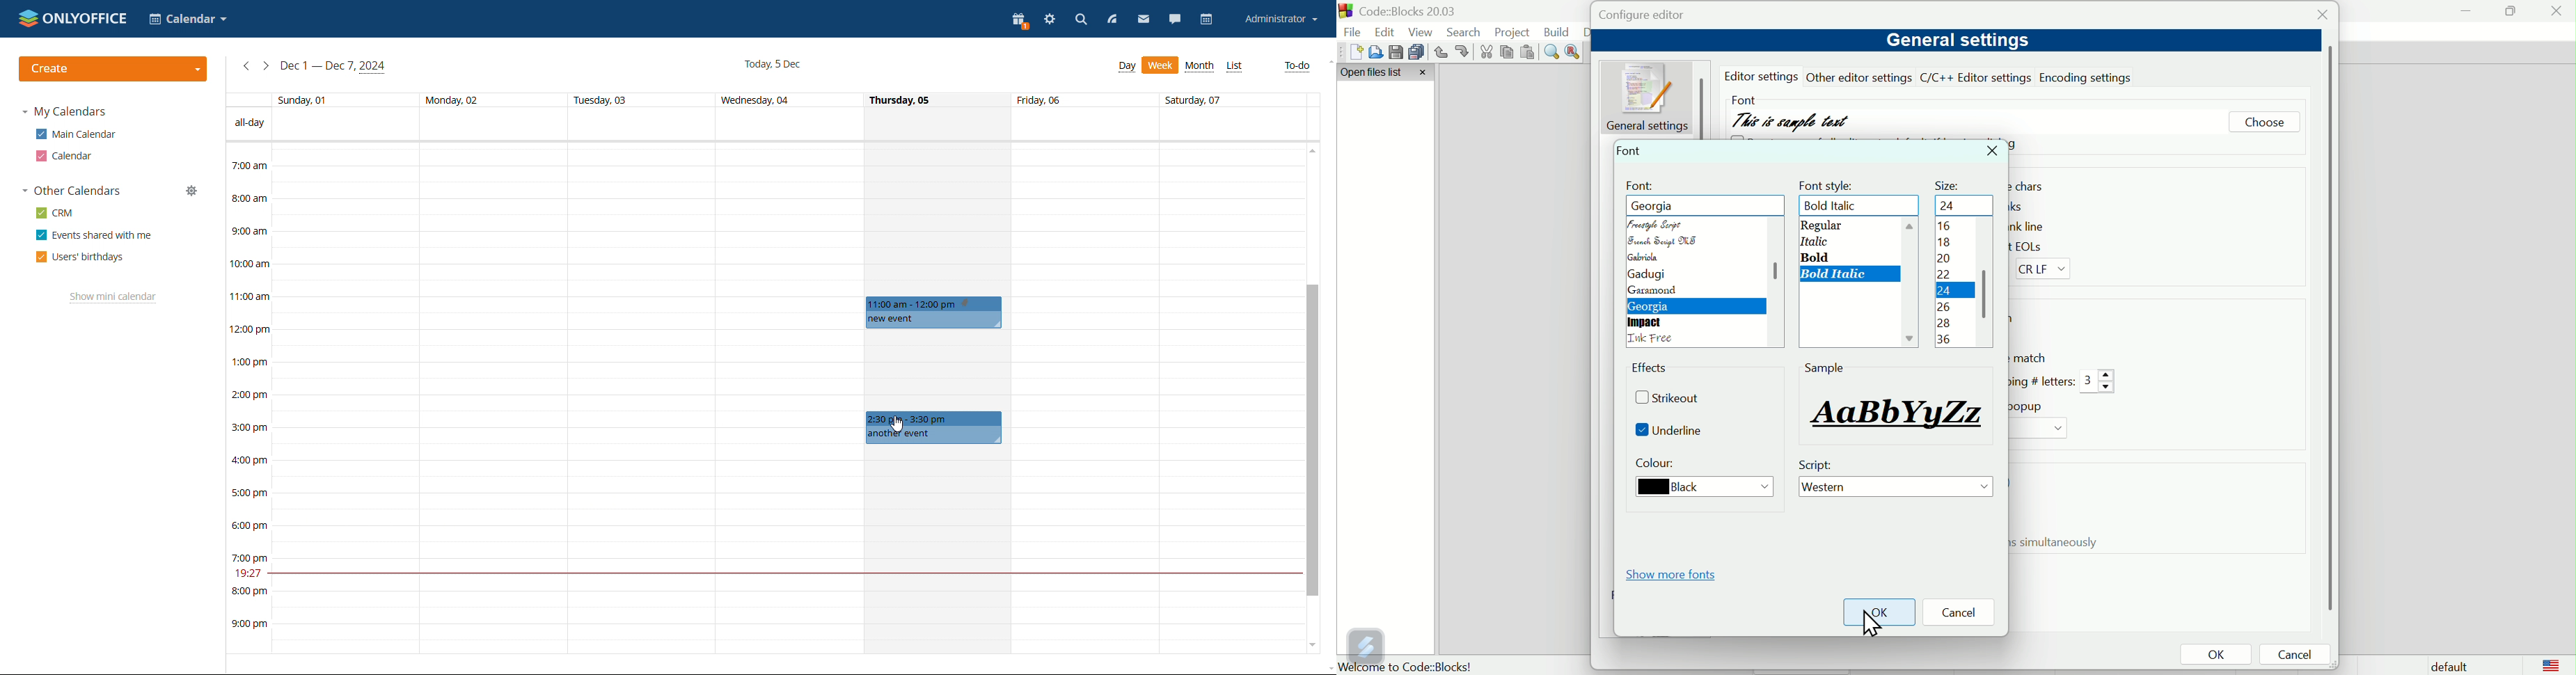  What do you see at coordinates (1837, 206) in the screenshot?
I see `Bold oblique` at bounding box center [1837, 206].